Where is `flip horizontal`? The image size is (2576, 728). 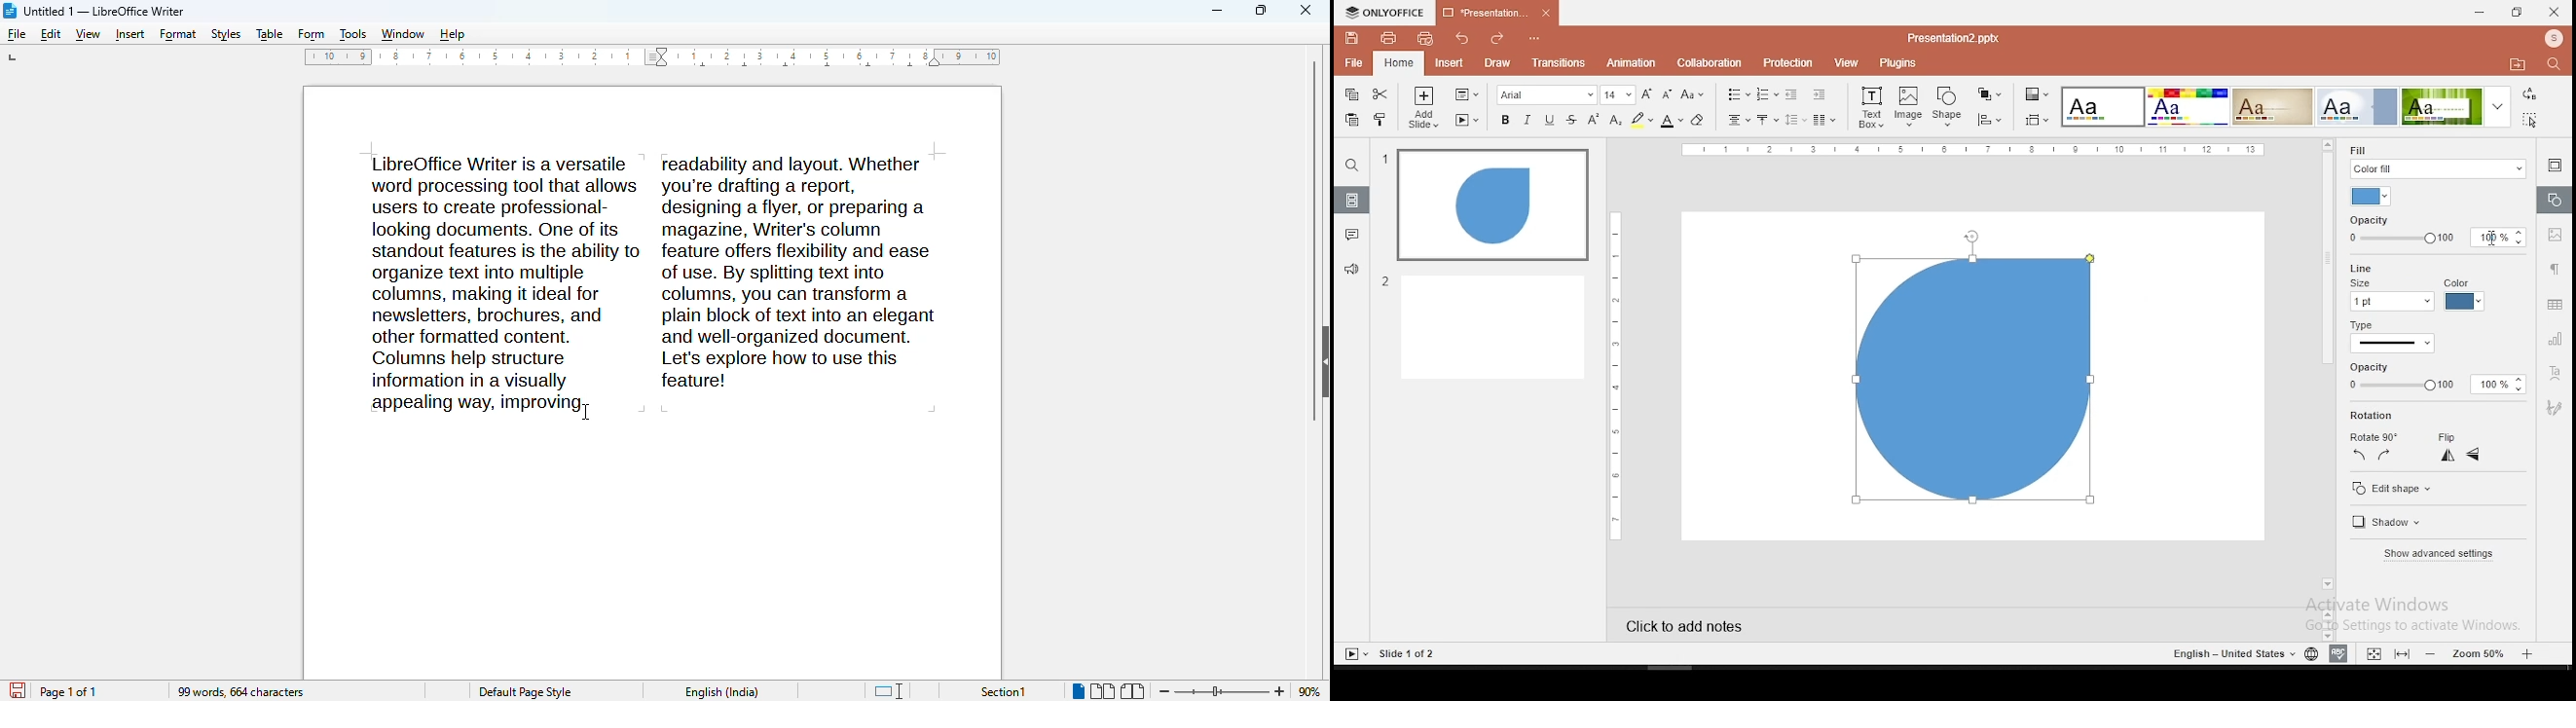
flip horizontal is located at coordinates (2473, 455).